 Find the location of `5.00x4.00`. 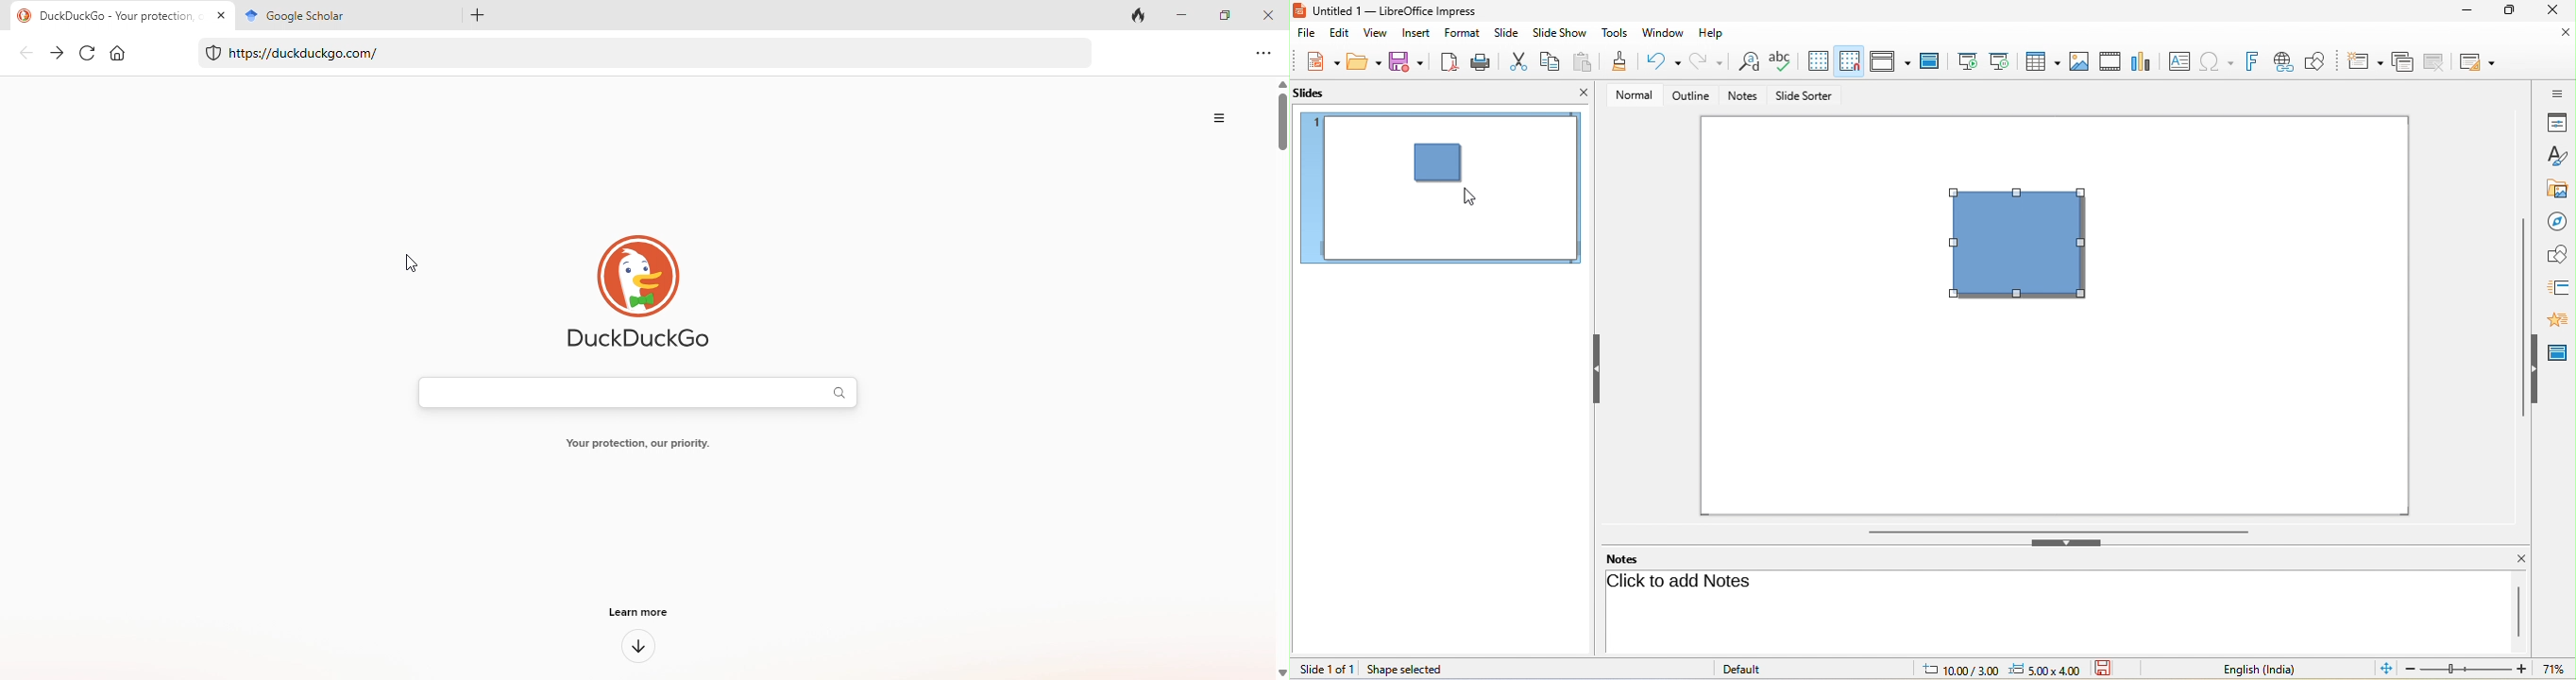

5.00x4.00 is located at coordinates (2046, 669).